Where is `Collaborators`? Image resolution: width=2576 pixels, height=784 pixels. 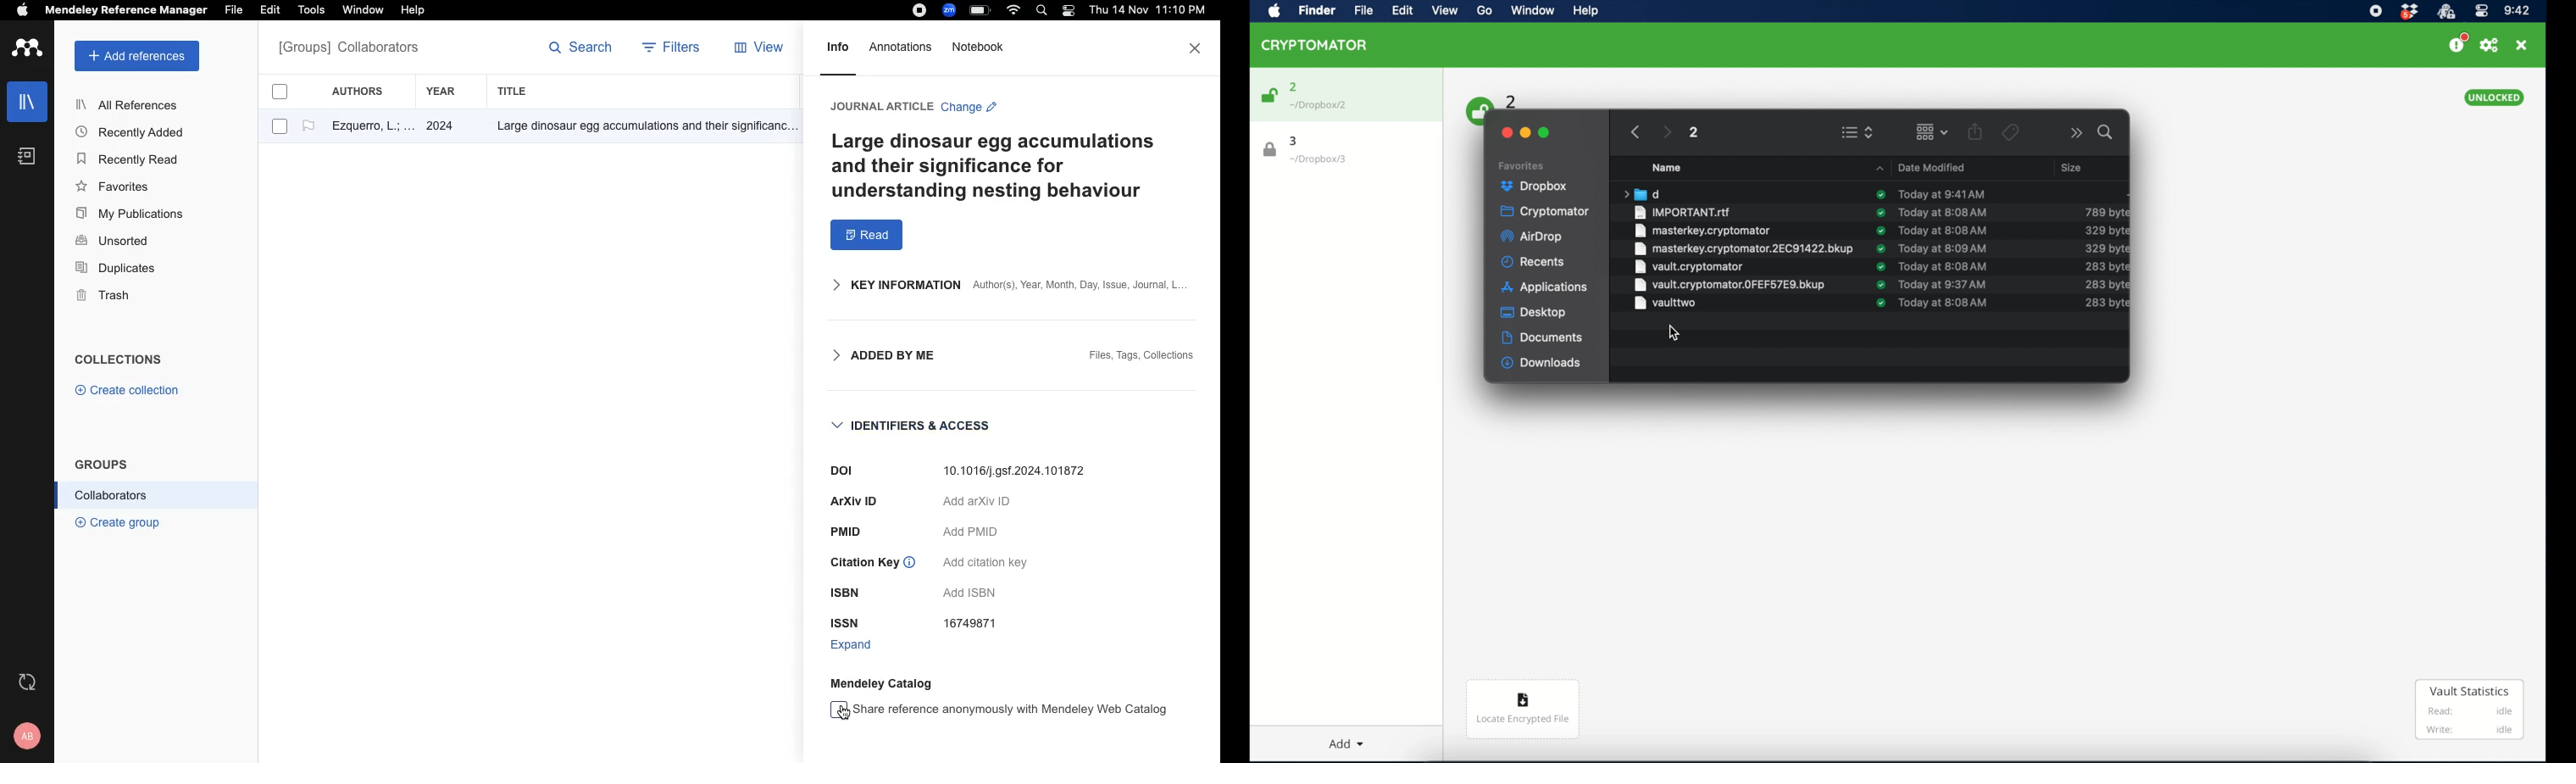 Collaborators is located at coordinates (112, 495).